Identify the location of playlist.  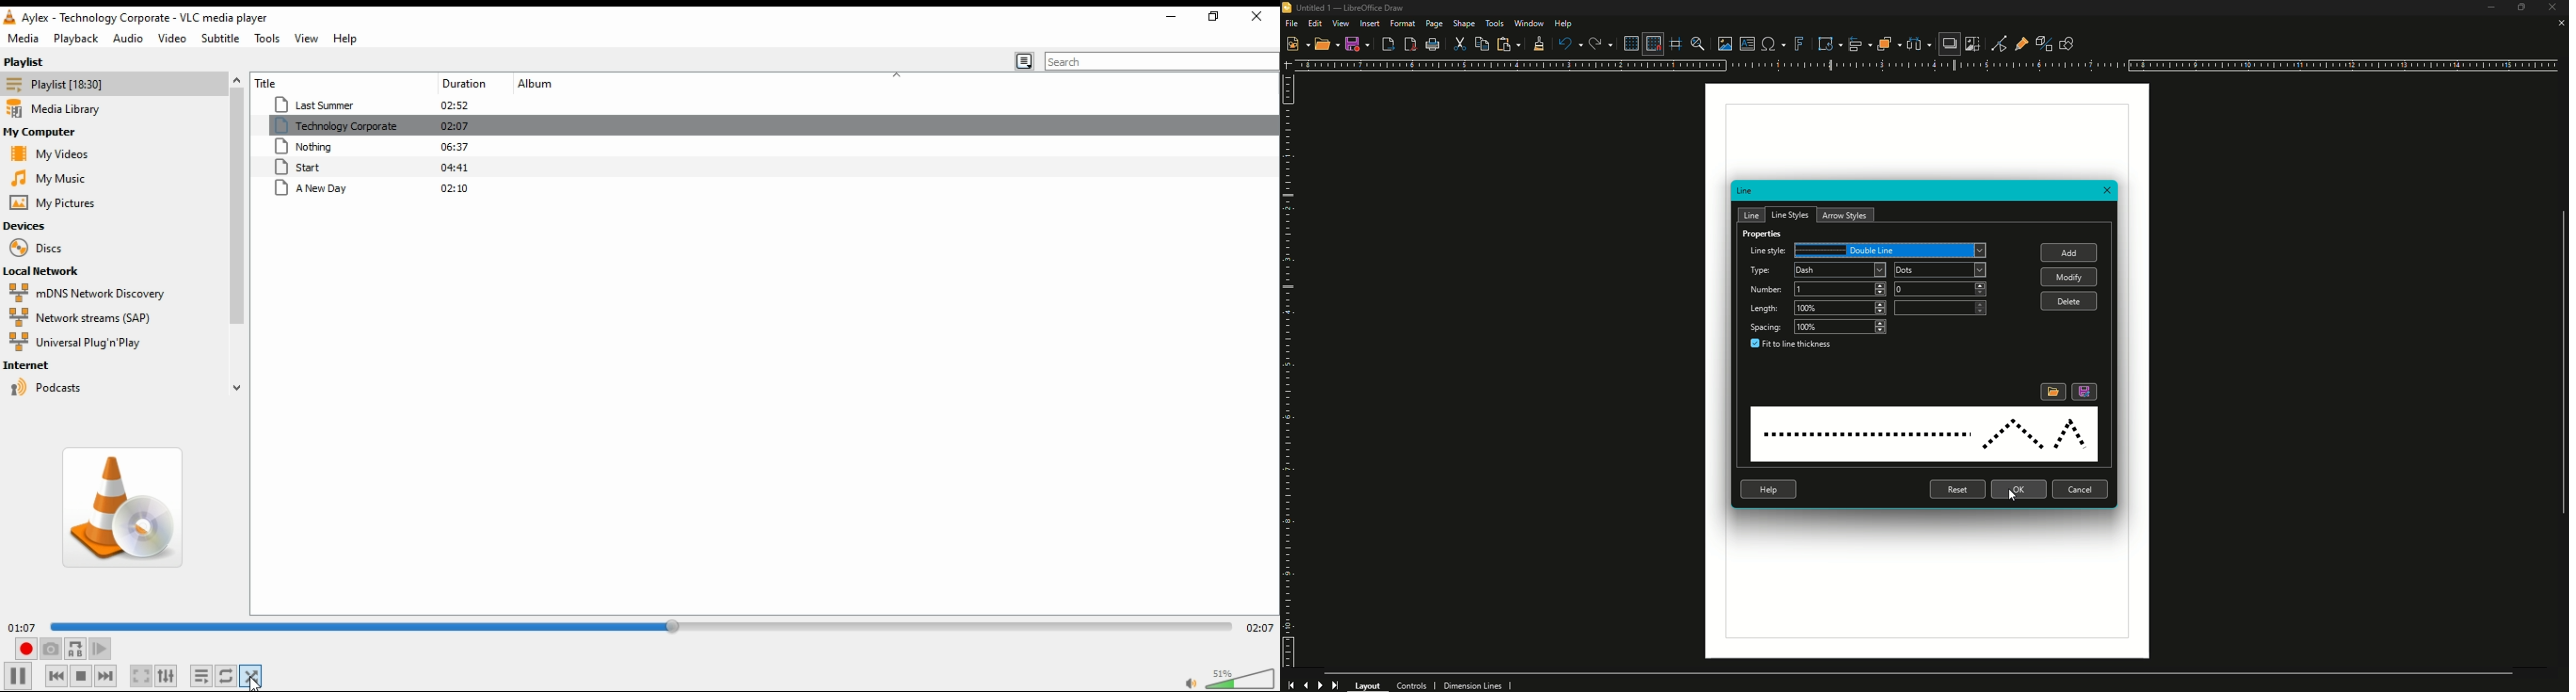
(41, 61).